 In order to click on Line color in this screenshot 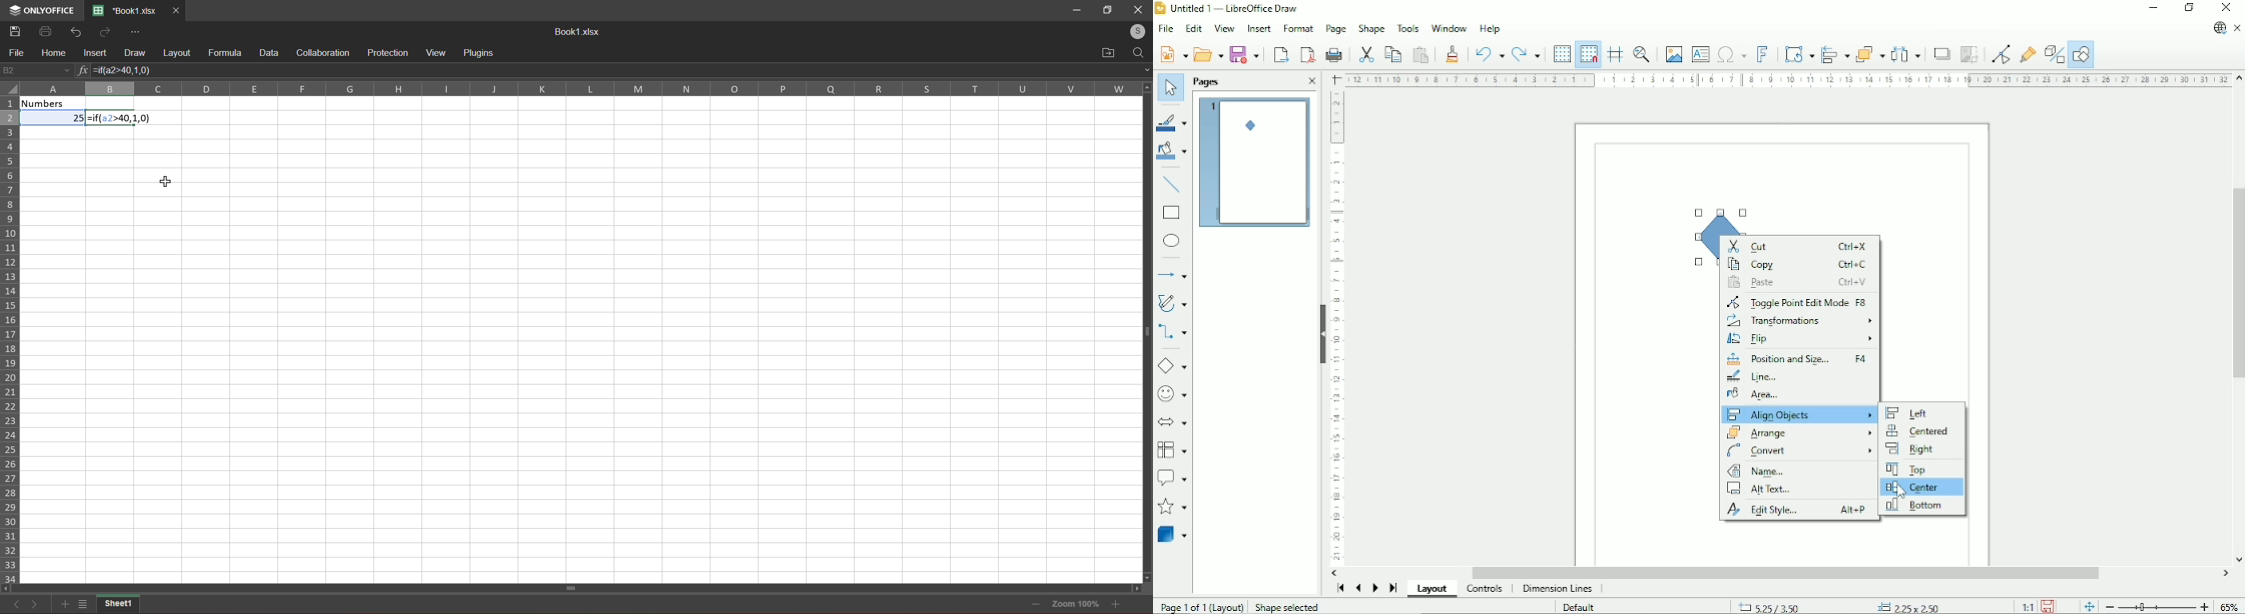, I will do `click(1173, 122)`.